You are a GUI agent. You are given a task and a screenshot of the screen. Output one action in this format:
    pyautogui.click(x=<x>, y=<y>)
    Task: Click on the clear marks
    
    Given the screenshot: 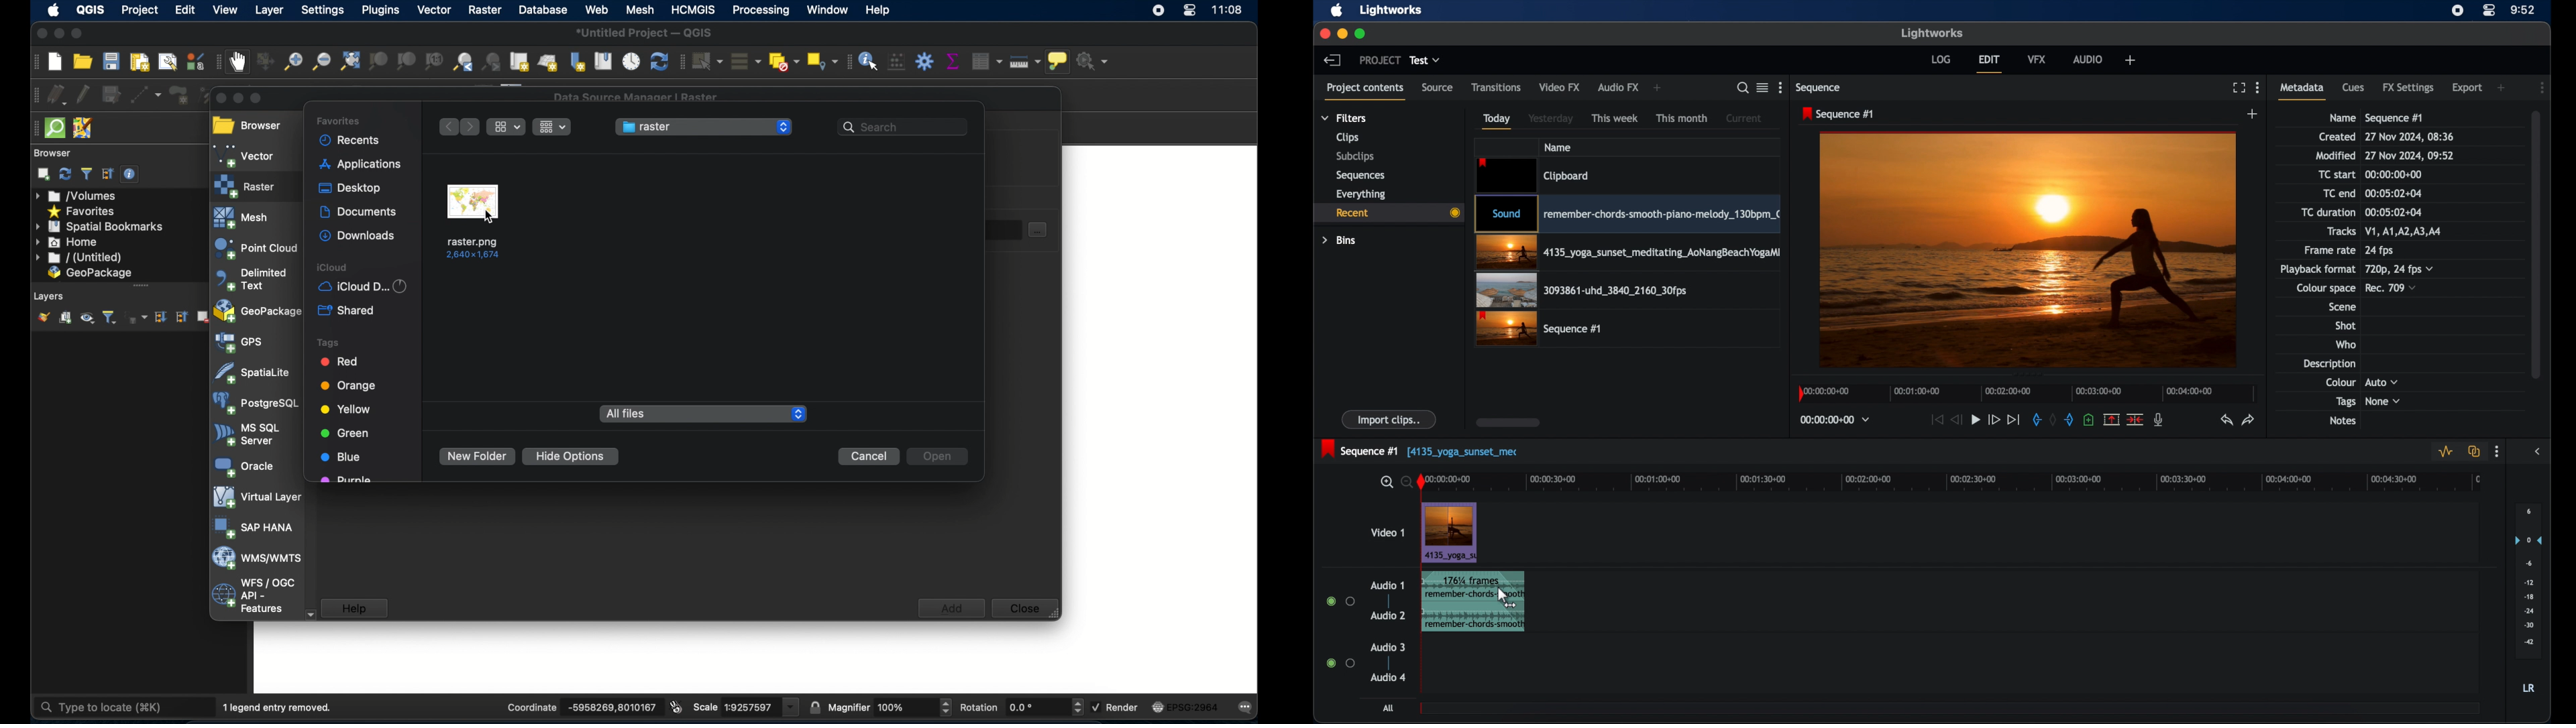 What is the action you would take?
    pyautogui.click(x=2053, y=420)
    